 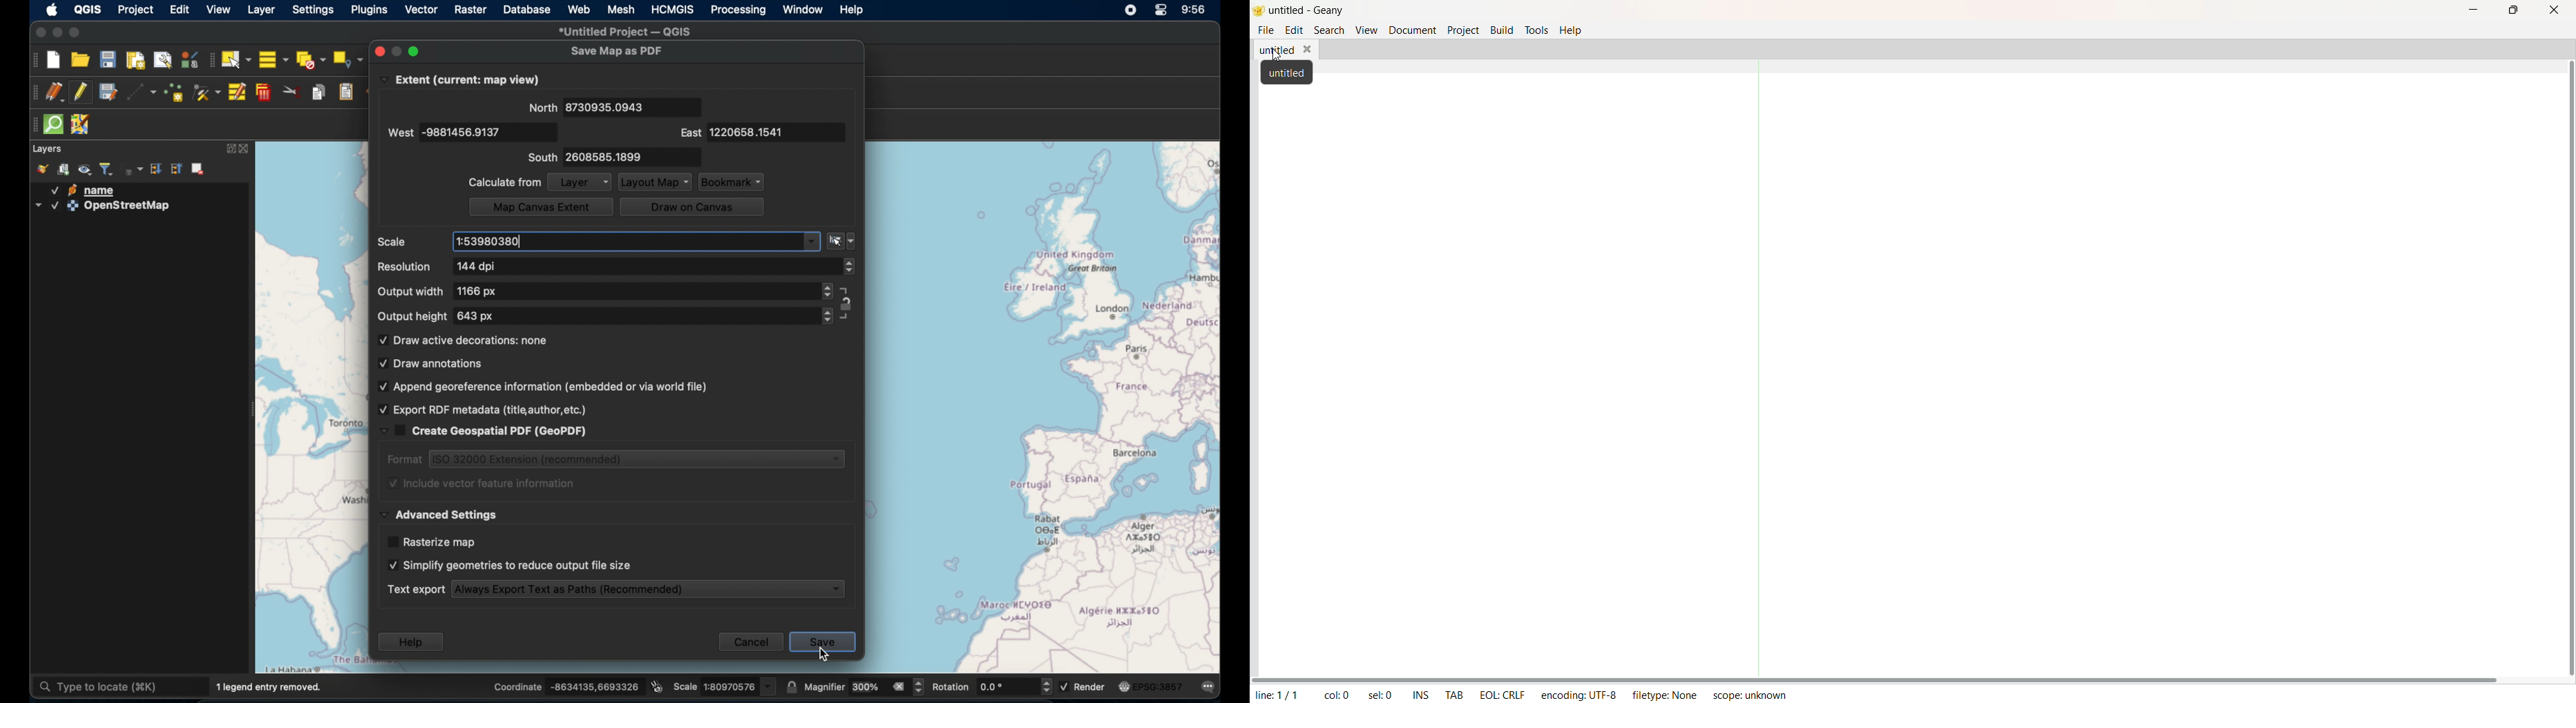 What do you see at coordinates (1085, 685) in the screenshot?
I see `render` at bounding box center [1085, 685].